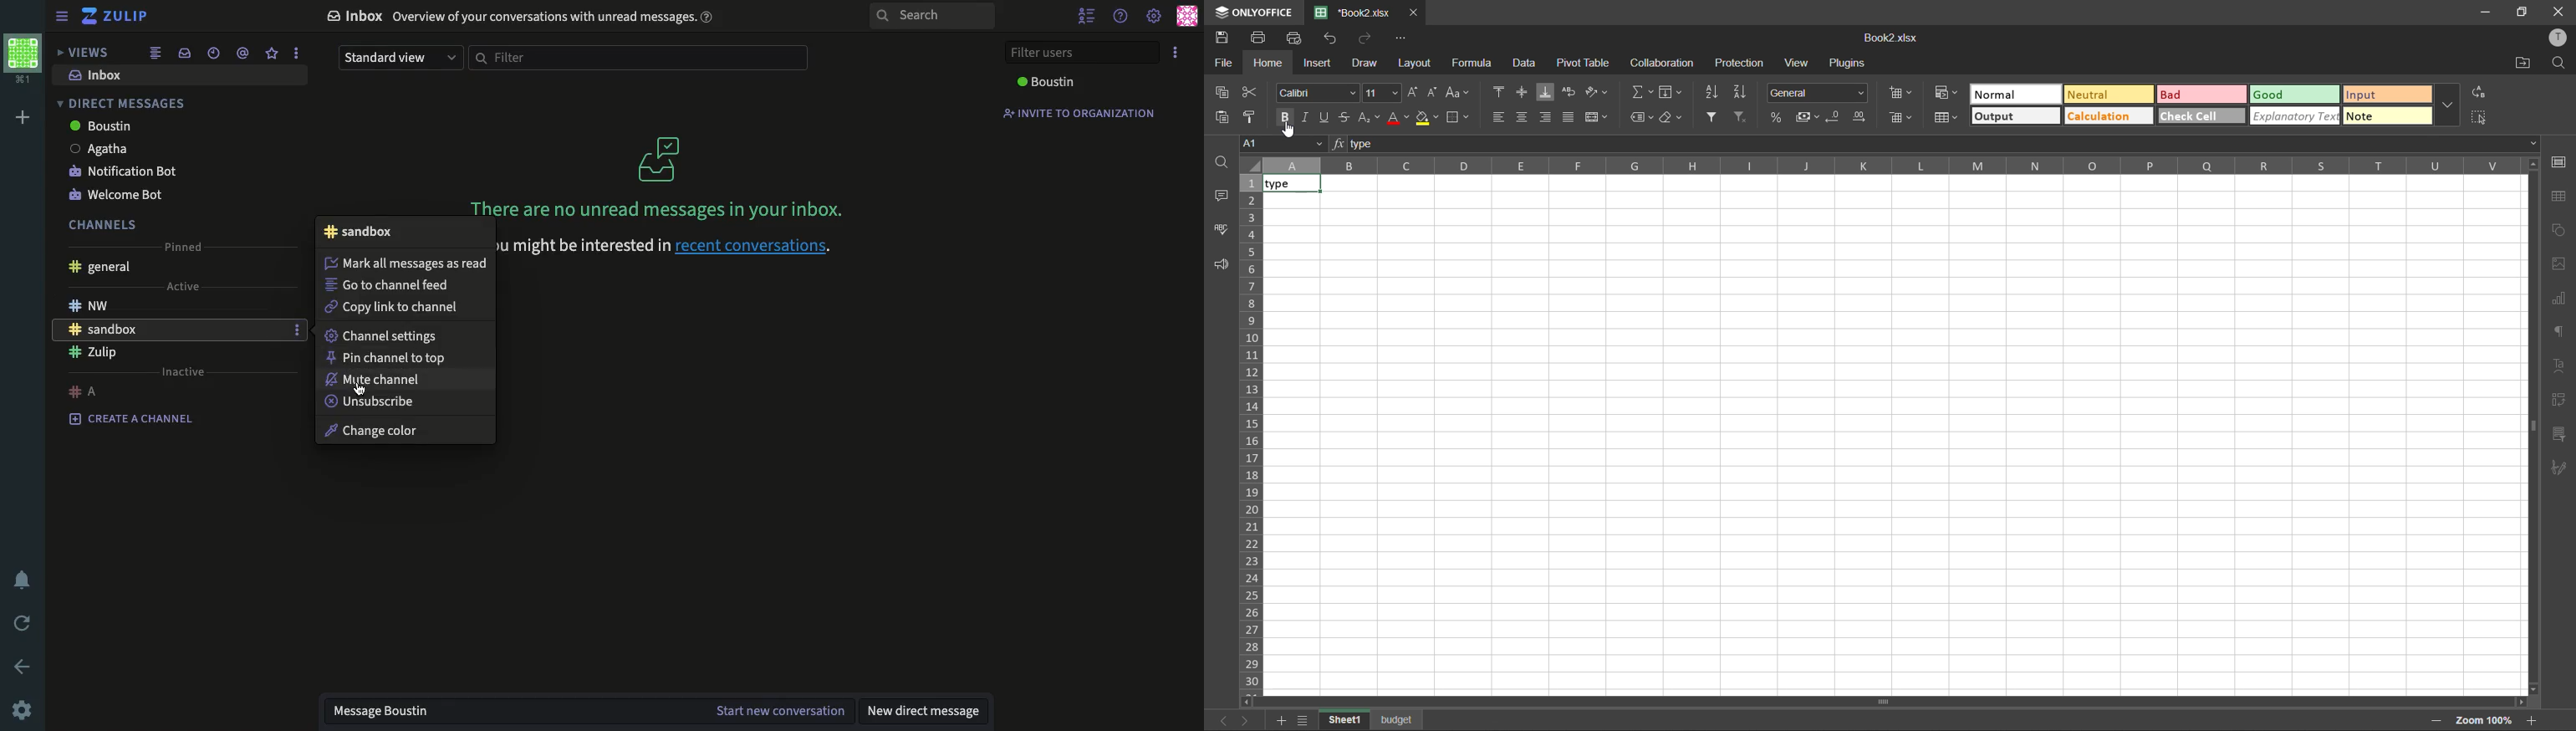  Describe the element at coordinates (115, 16) in the screenshot. I see `Zulip` at that location.